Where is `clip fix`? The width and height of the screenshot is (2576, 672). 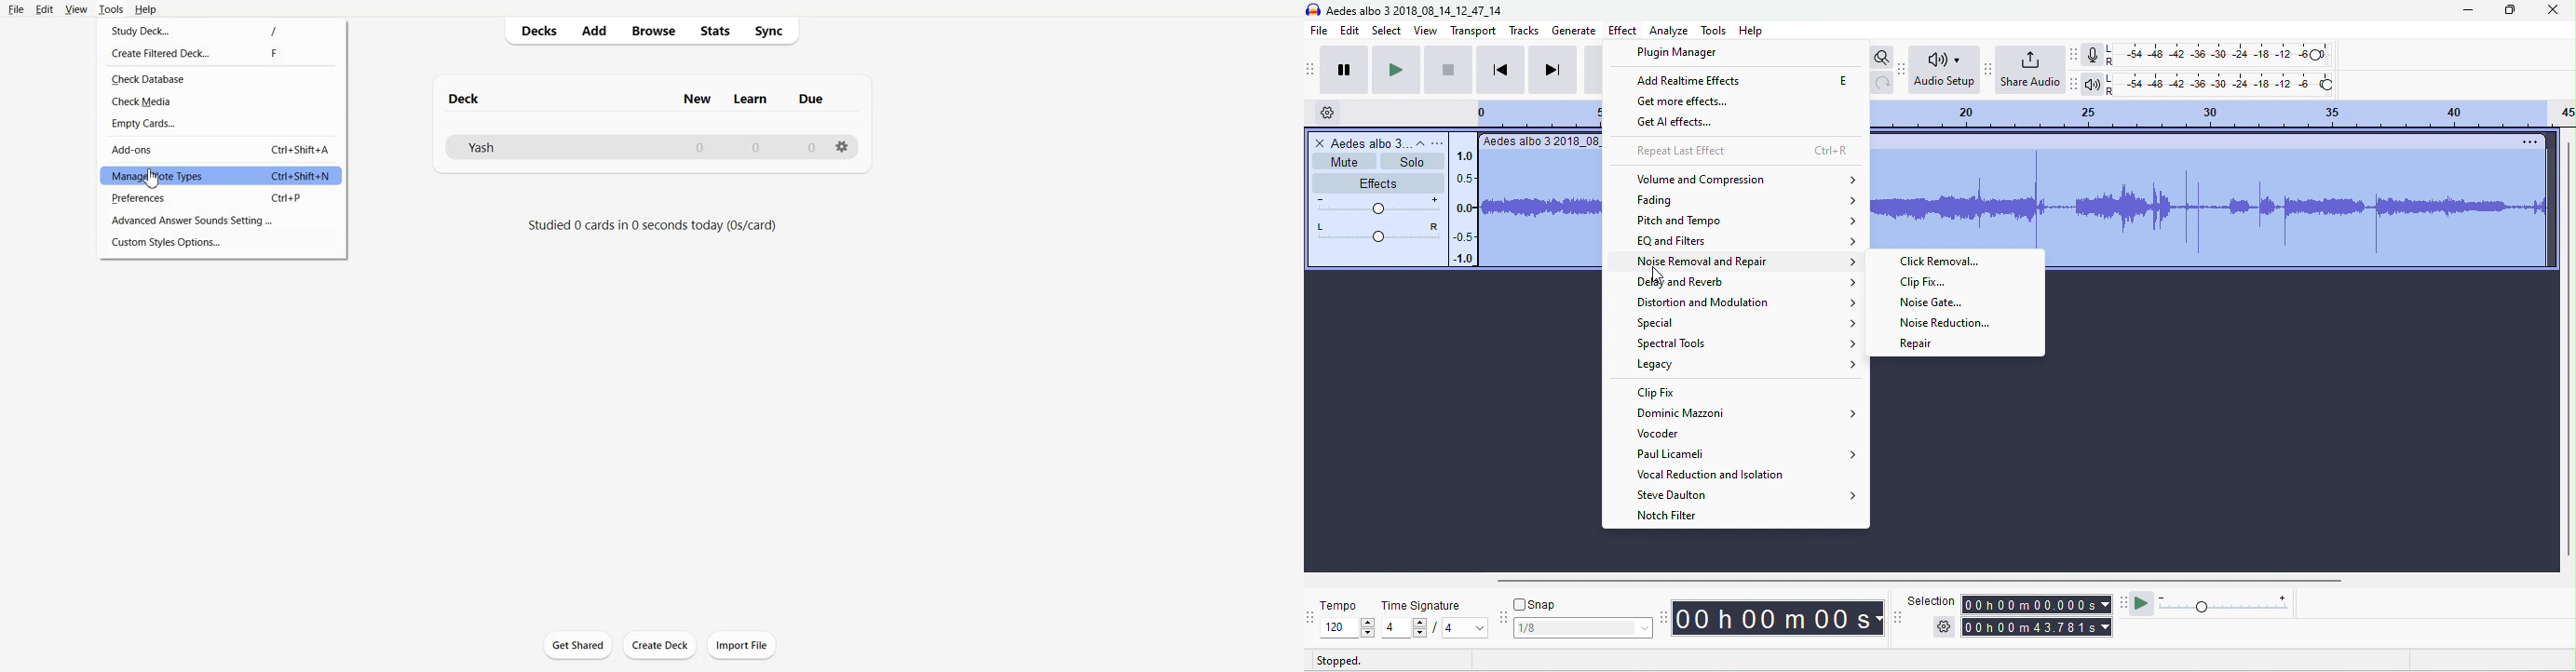
clip fix is located at coordinates (1658, 392).